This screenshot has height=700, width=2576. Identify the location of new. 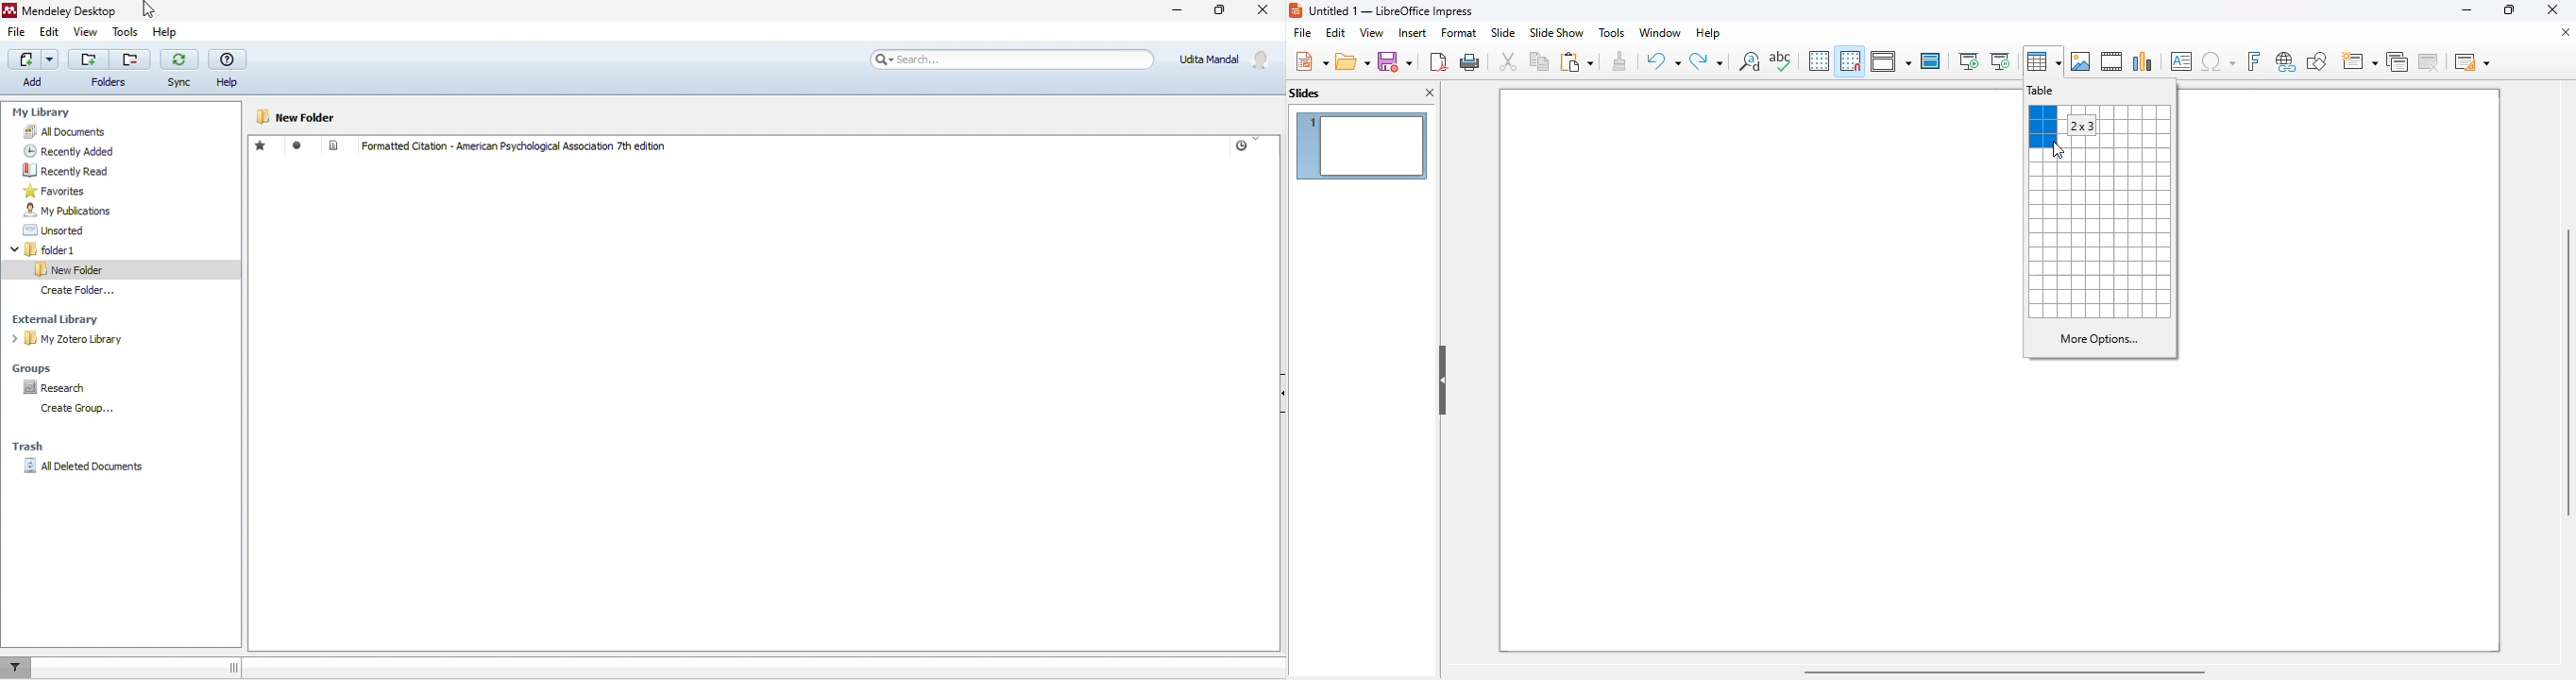
(1311, 61).